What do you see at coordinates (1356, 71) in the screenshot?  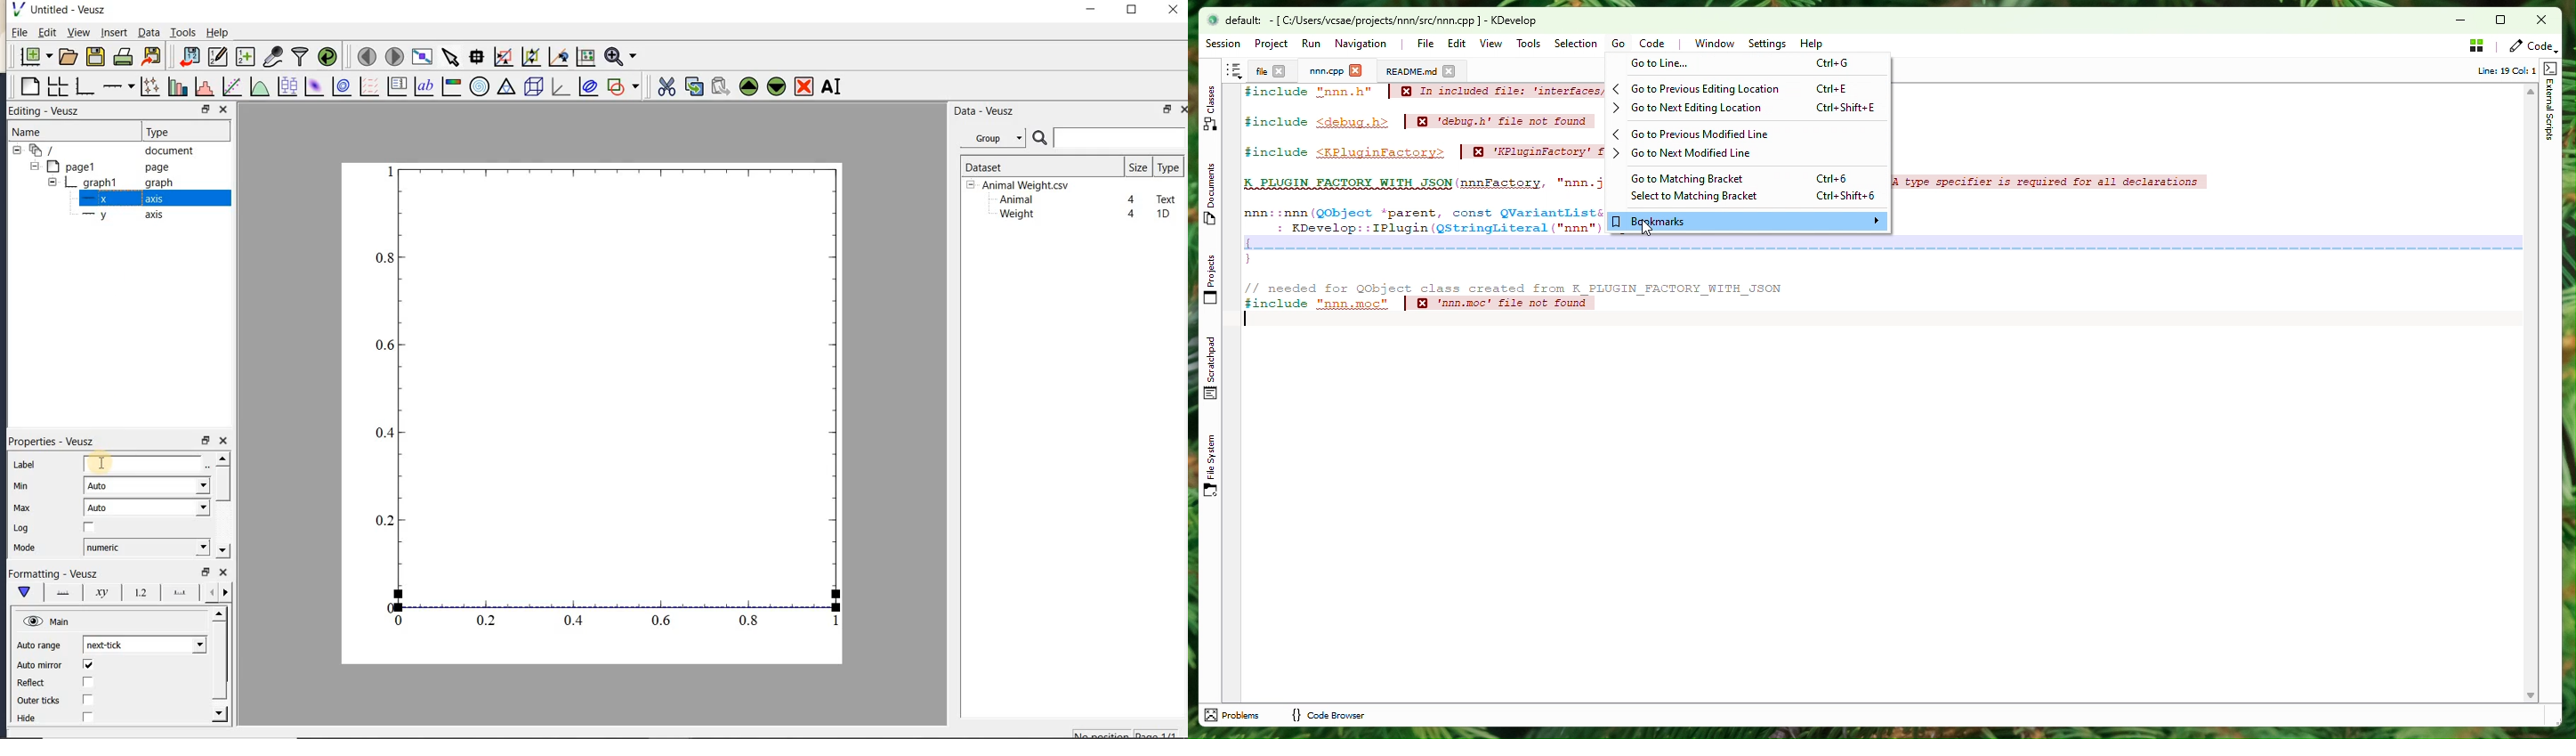 I see `close tab` at bounding box center [1356, 71].